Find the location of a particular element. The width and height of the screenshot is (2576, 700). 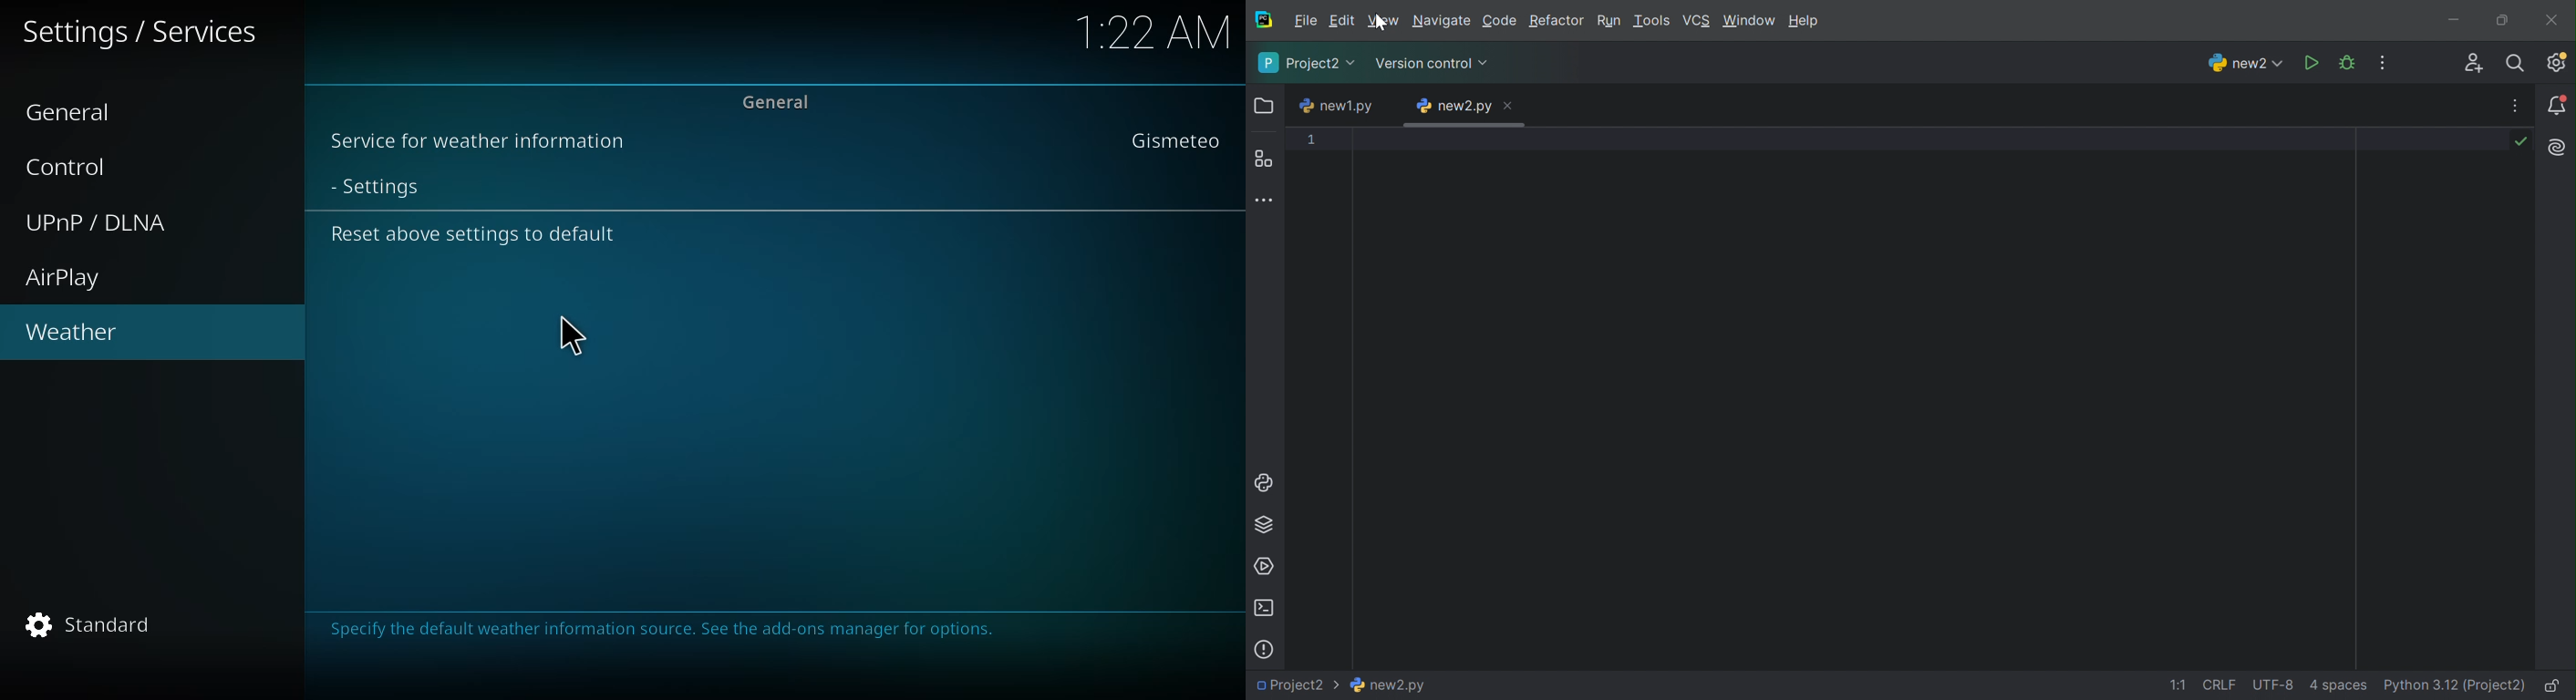

info is located at coordinates (667, 632).